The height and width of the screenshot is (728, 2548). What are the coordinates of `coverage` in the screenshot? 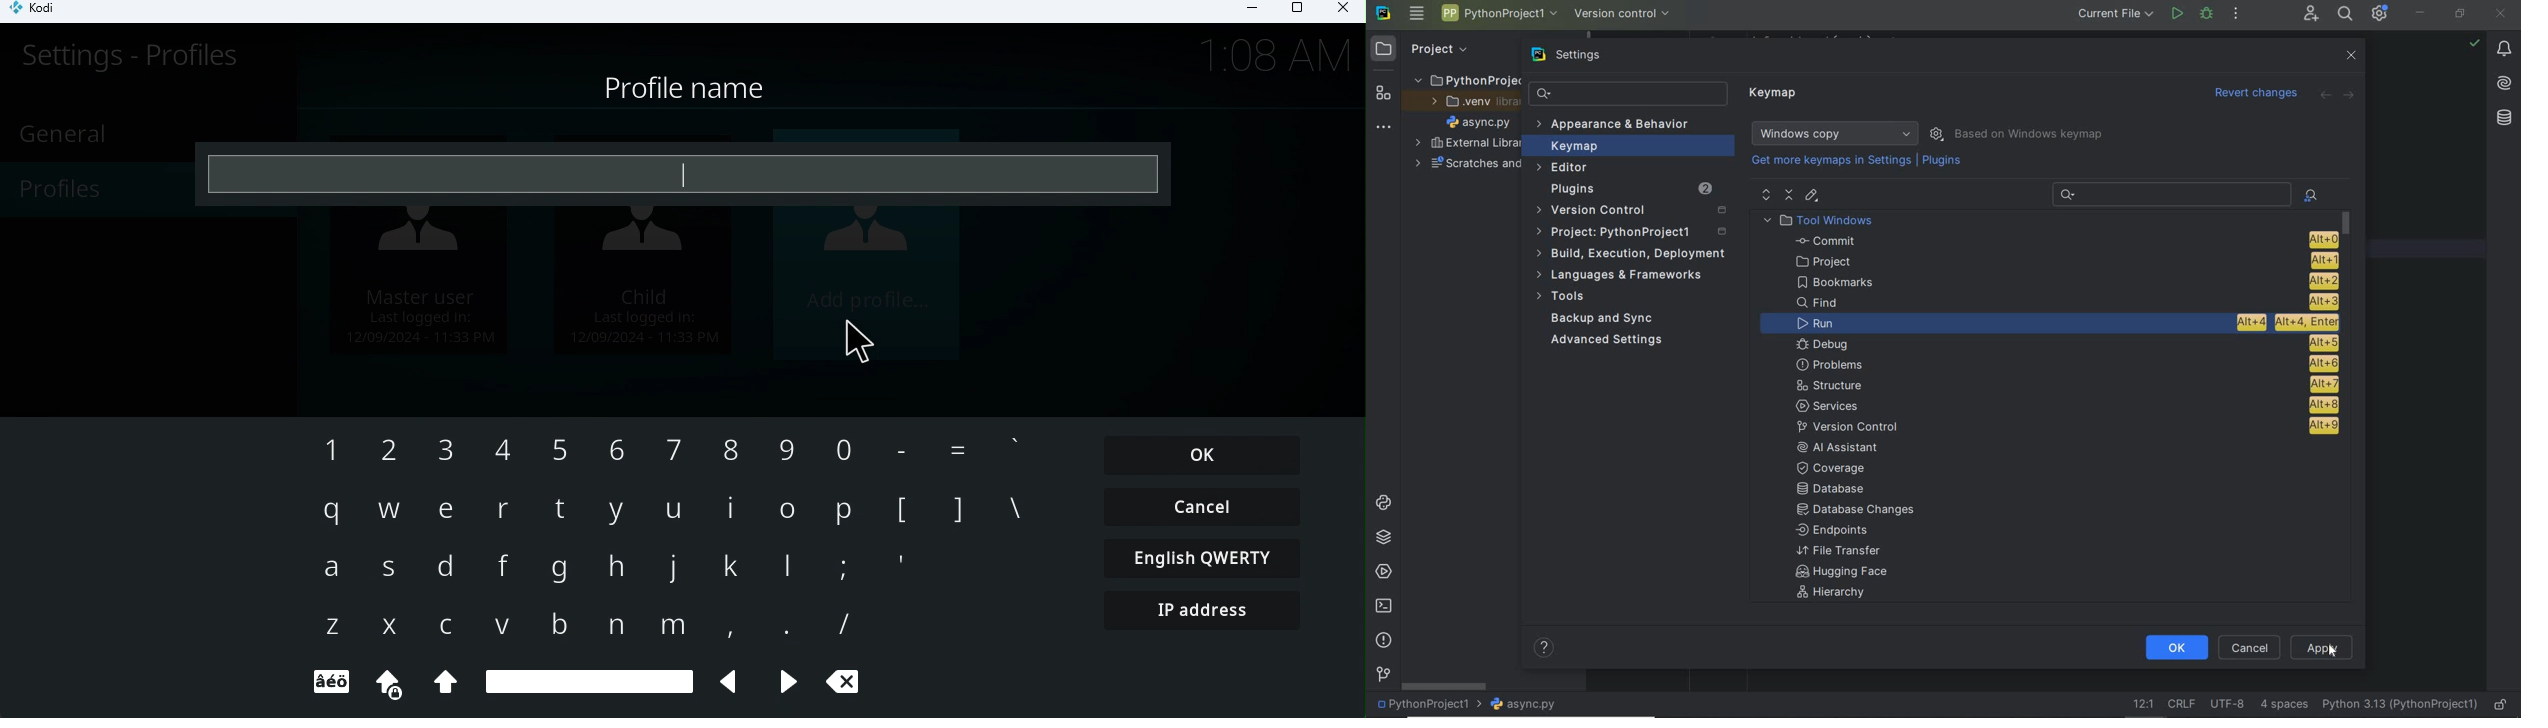 It's located at (1839, 467).